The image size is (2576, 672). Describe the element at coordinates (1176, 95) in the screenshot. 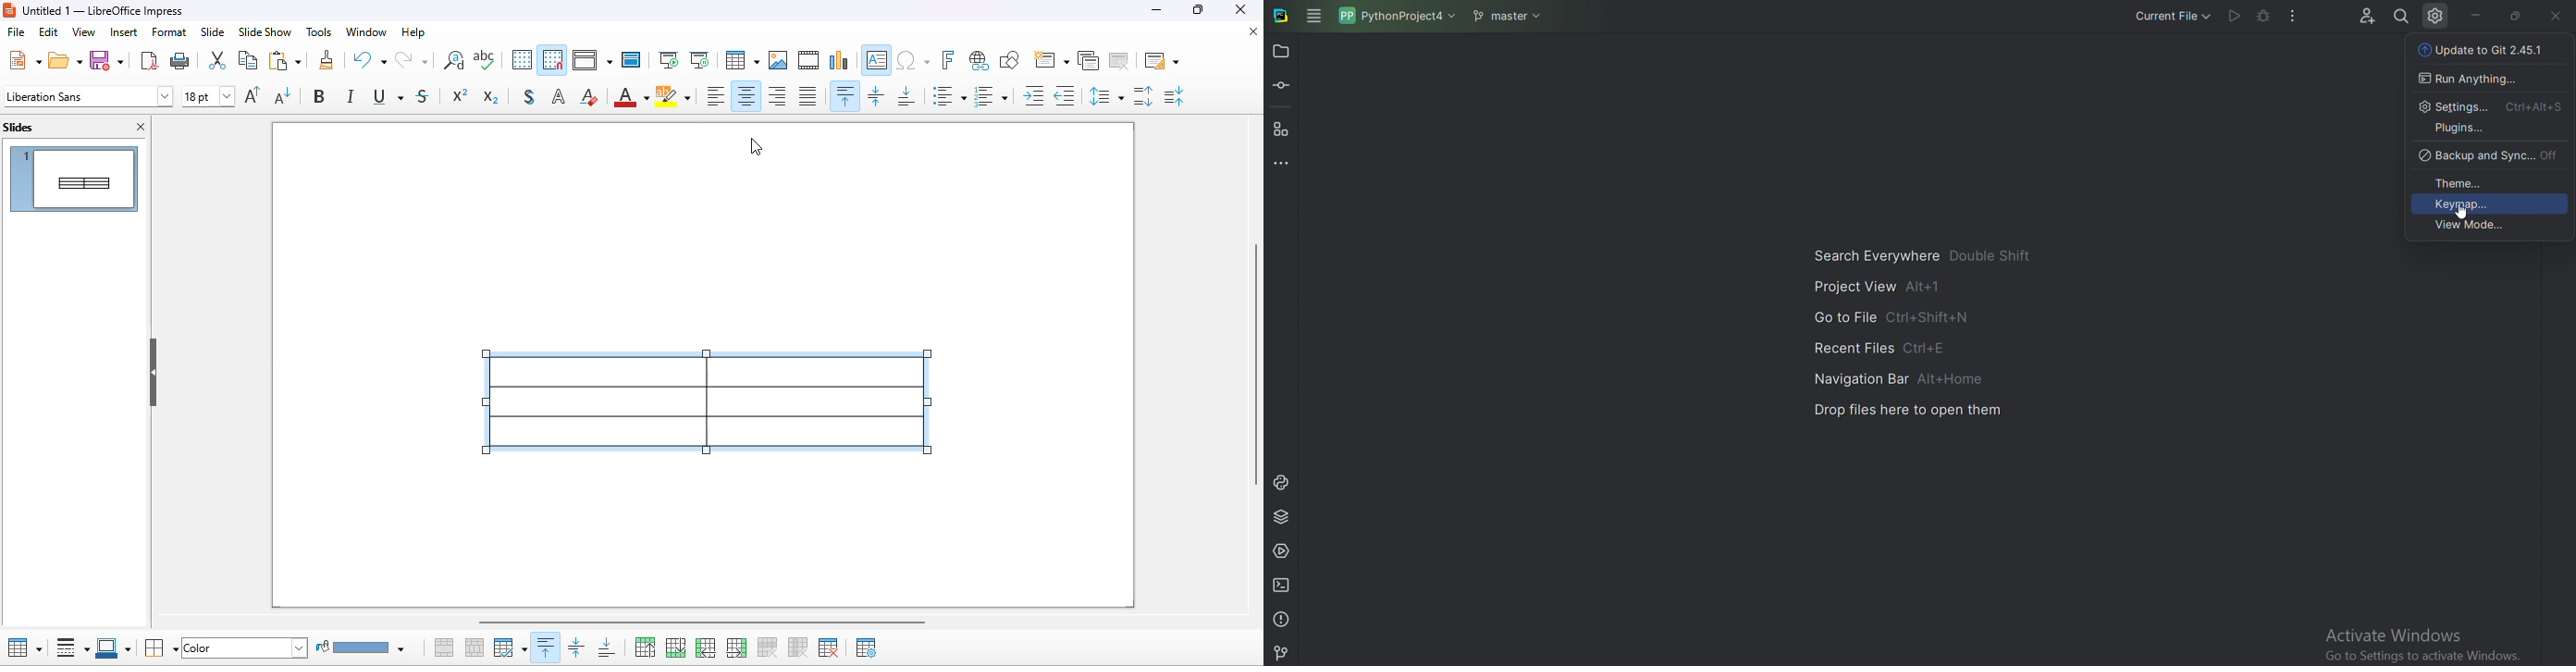

I see `decrease paragraph spacing` at that location.